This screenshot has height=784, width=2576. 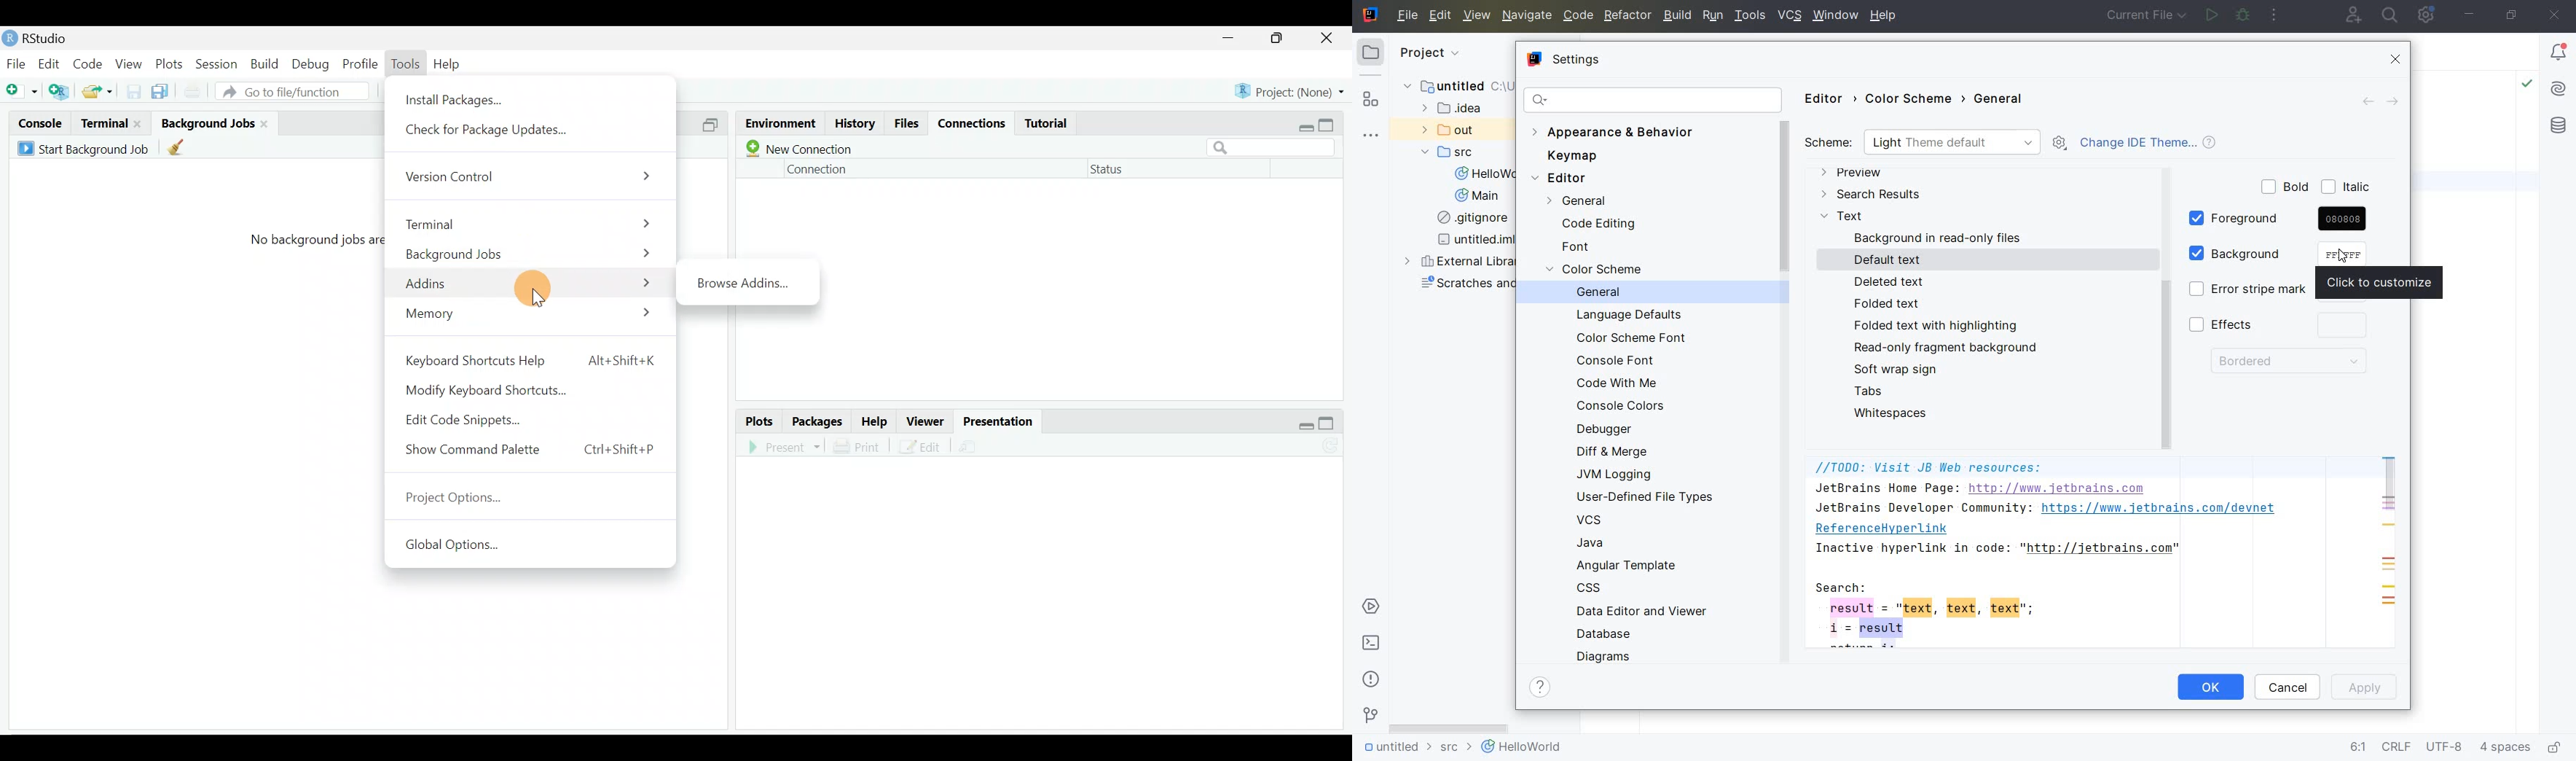 I want to click on Project (None), so click(x=1289, y=92).